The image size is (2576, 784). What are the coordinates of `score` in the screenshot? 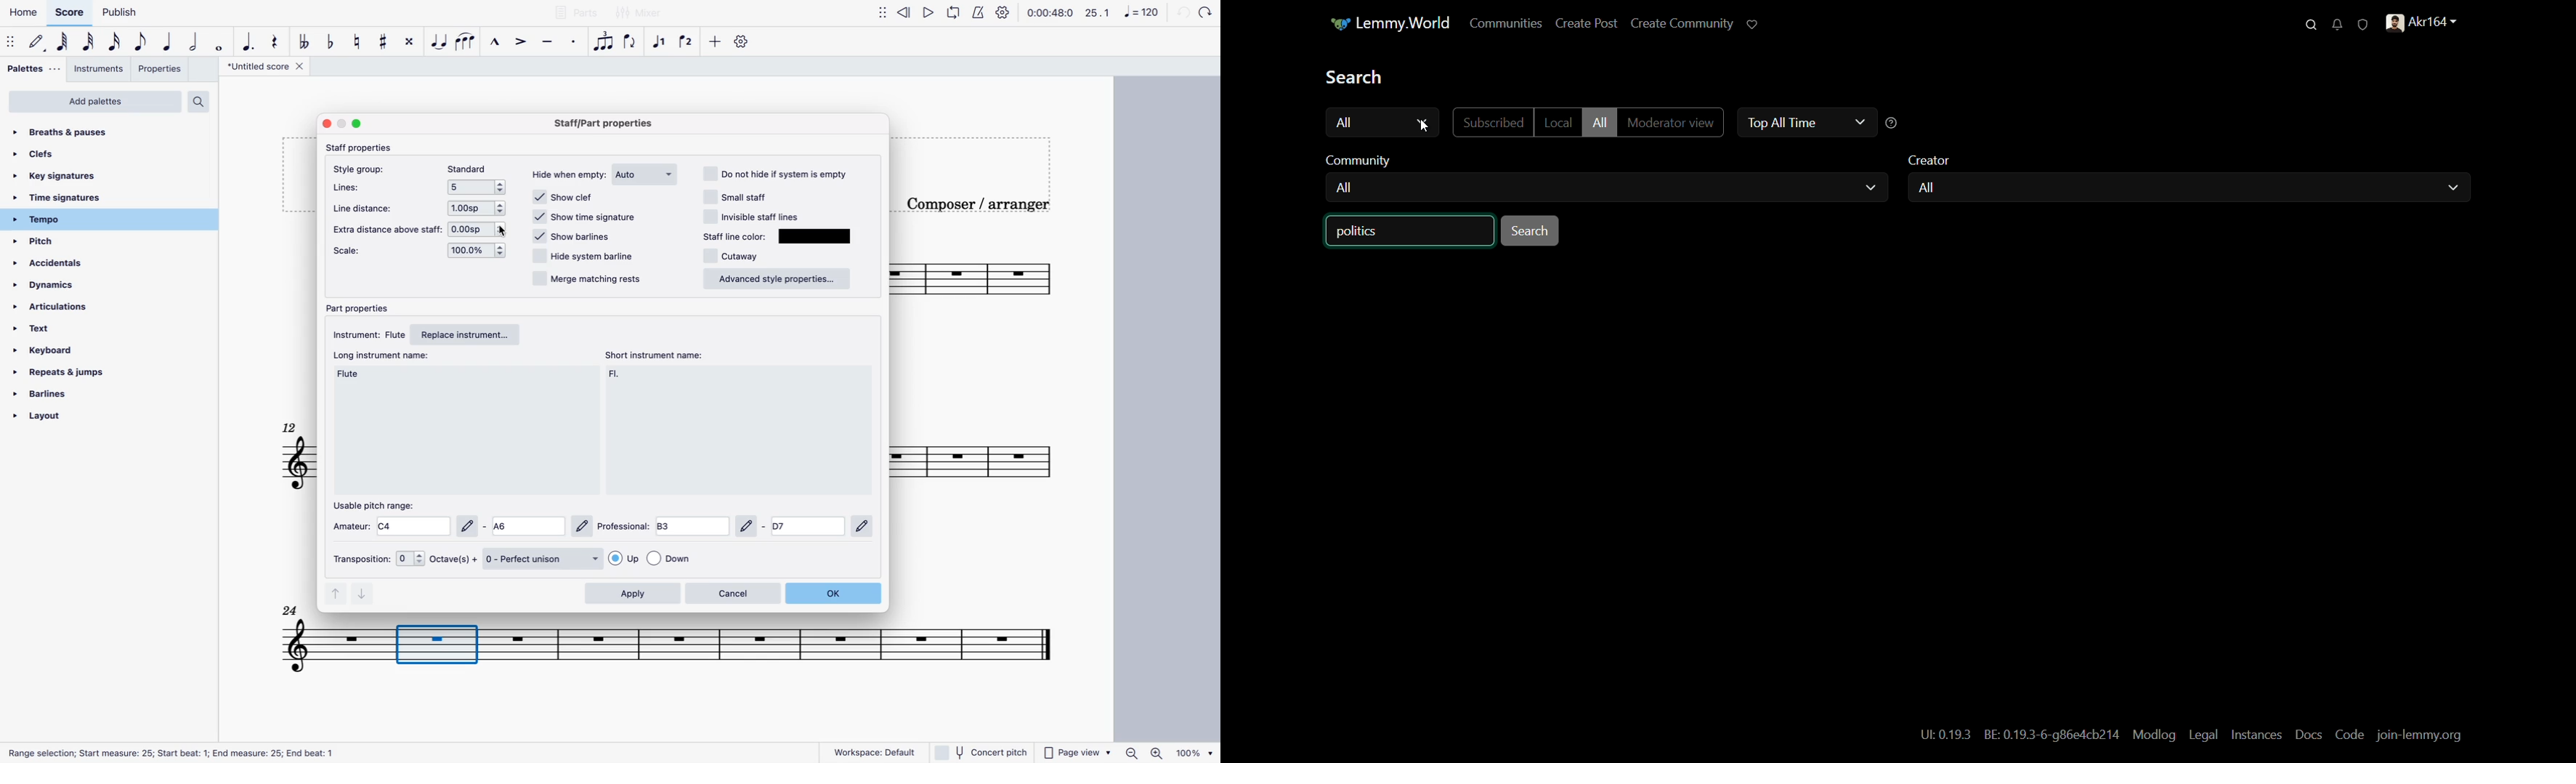 It's located at (286, 639).